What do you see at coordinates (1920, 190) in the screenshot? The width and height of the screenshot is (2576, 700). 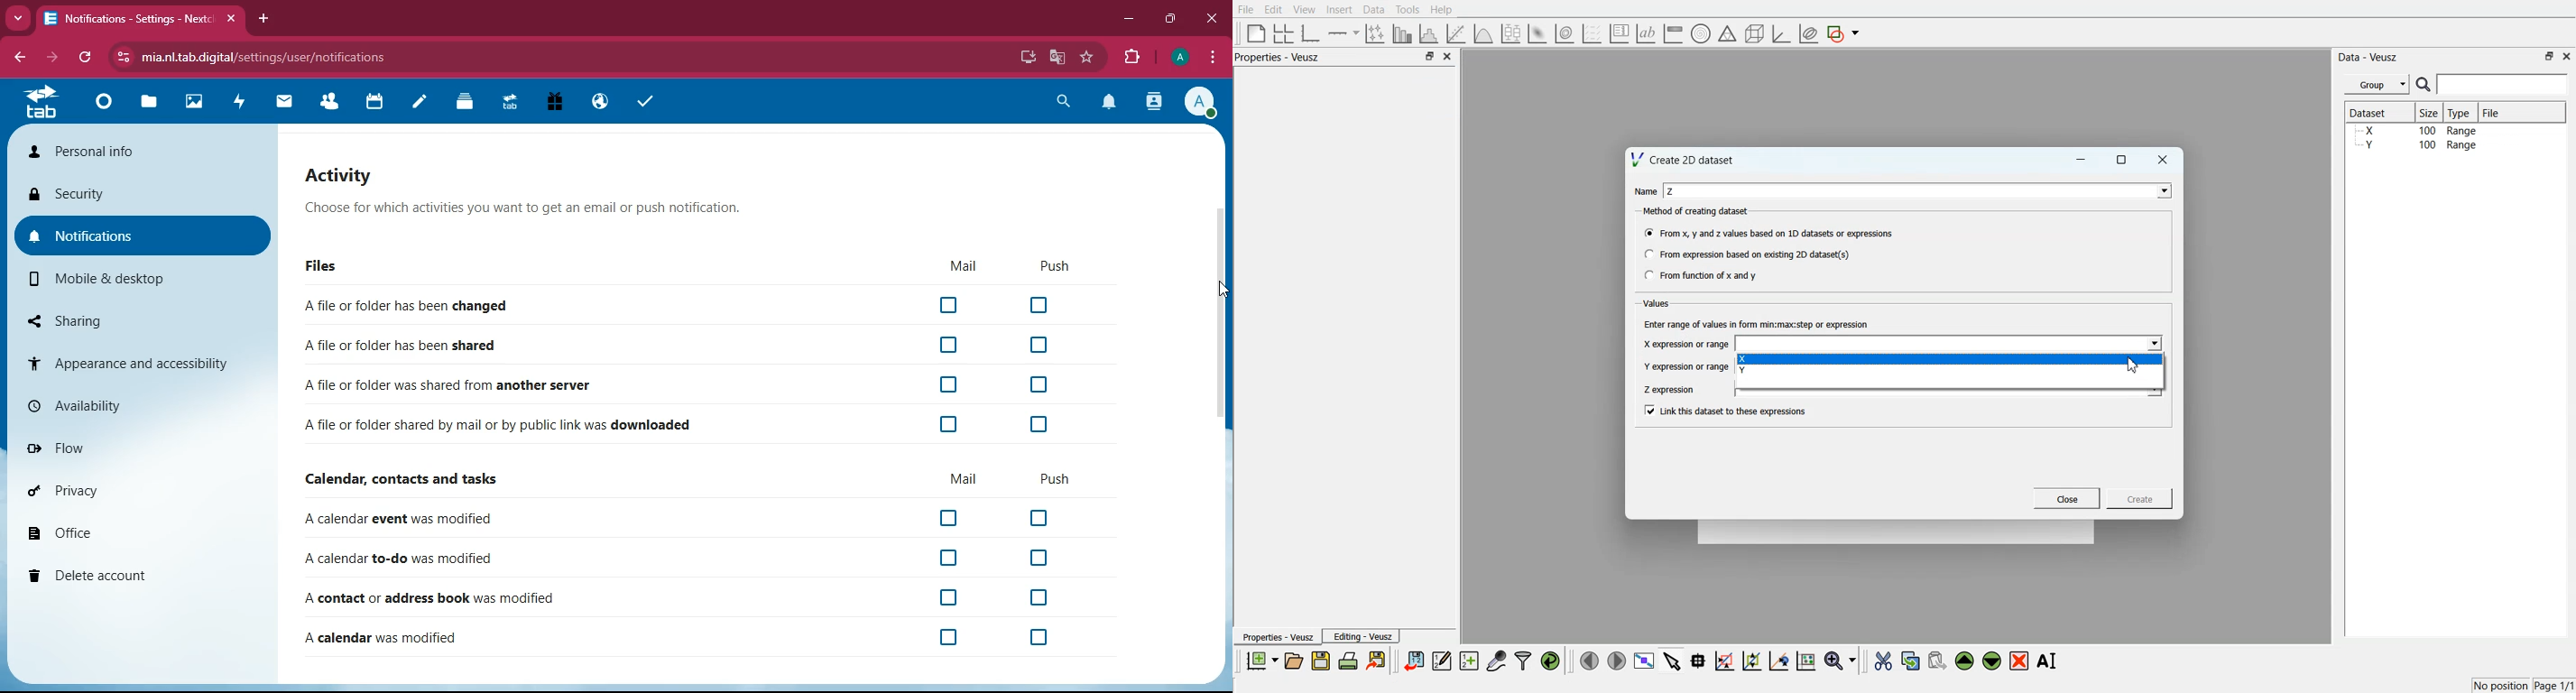 I see `Enter name` at bounding box center [1920, 190].